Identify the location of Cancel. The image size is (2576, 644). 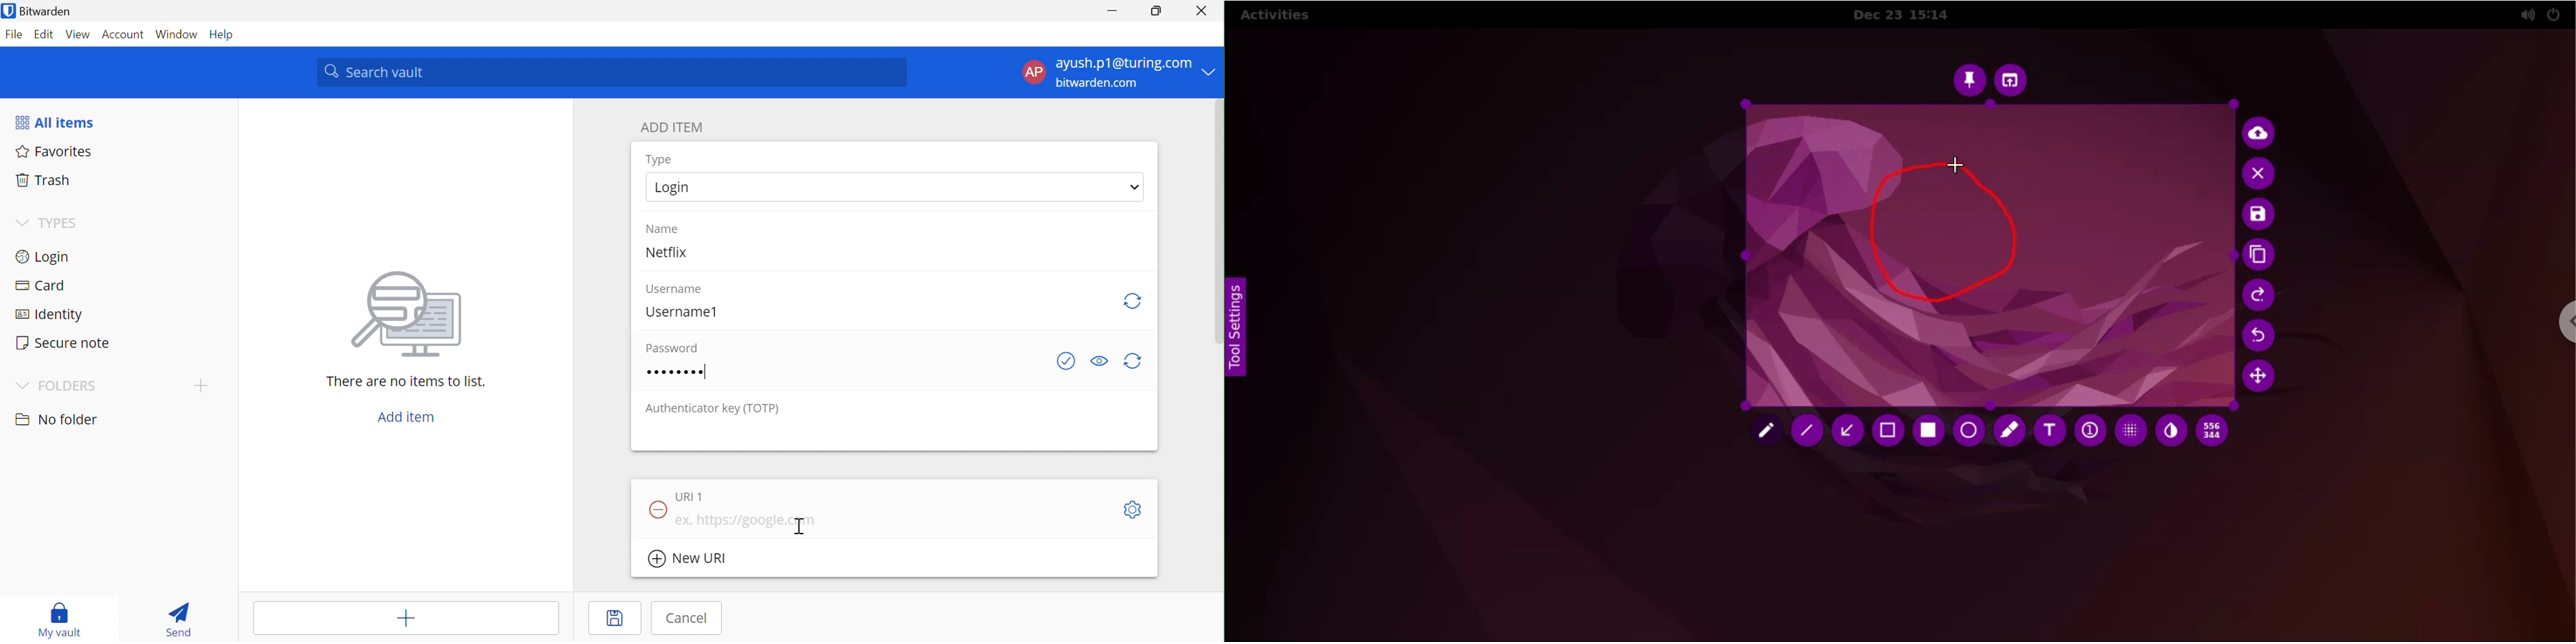
(688, 618).